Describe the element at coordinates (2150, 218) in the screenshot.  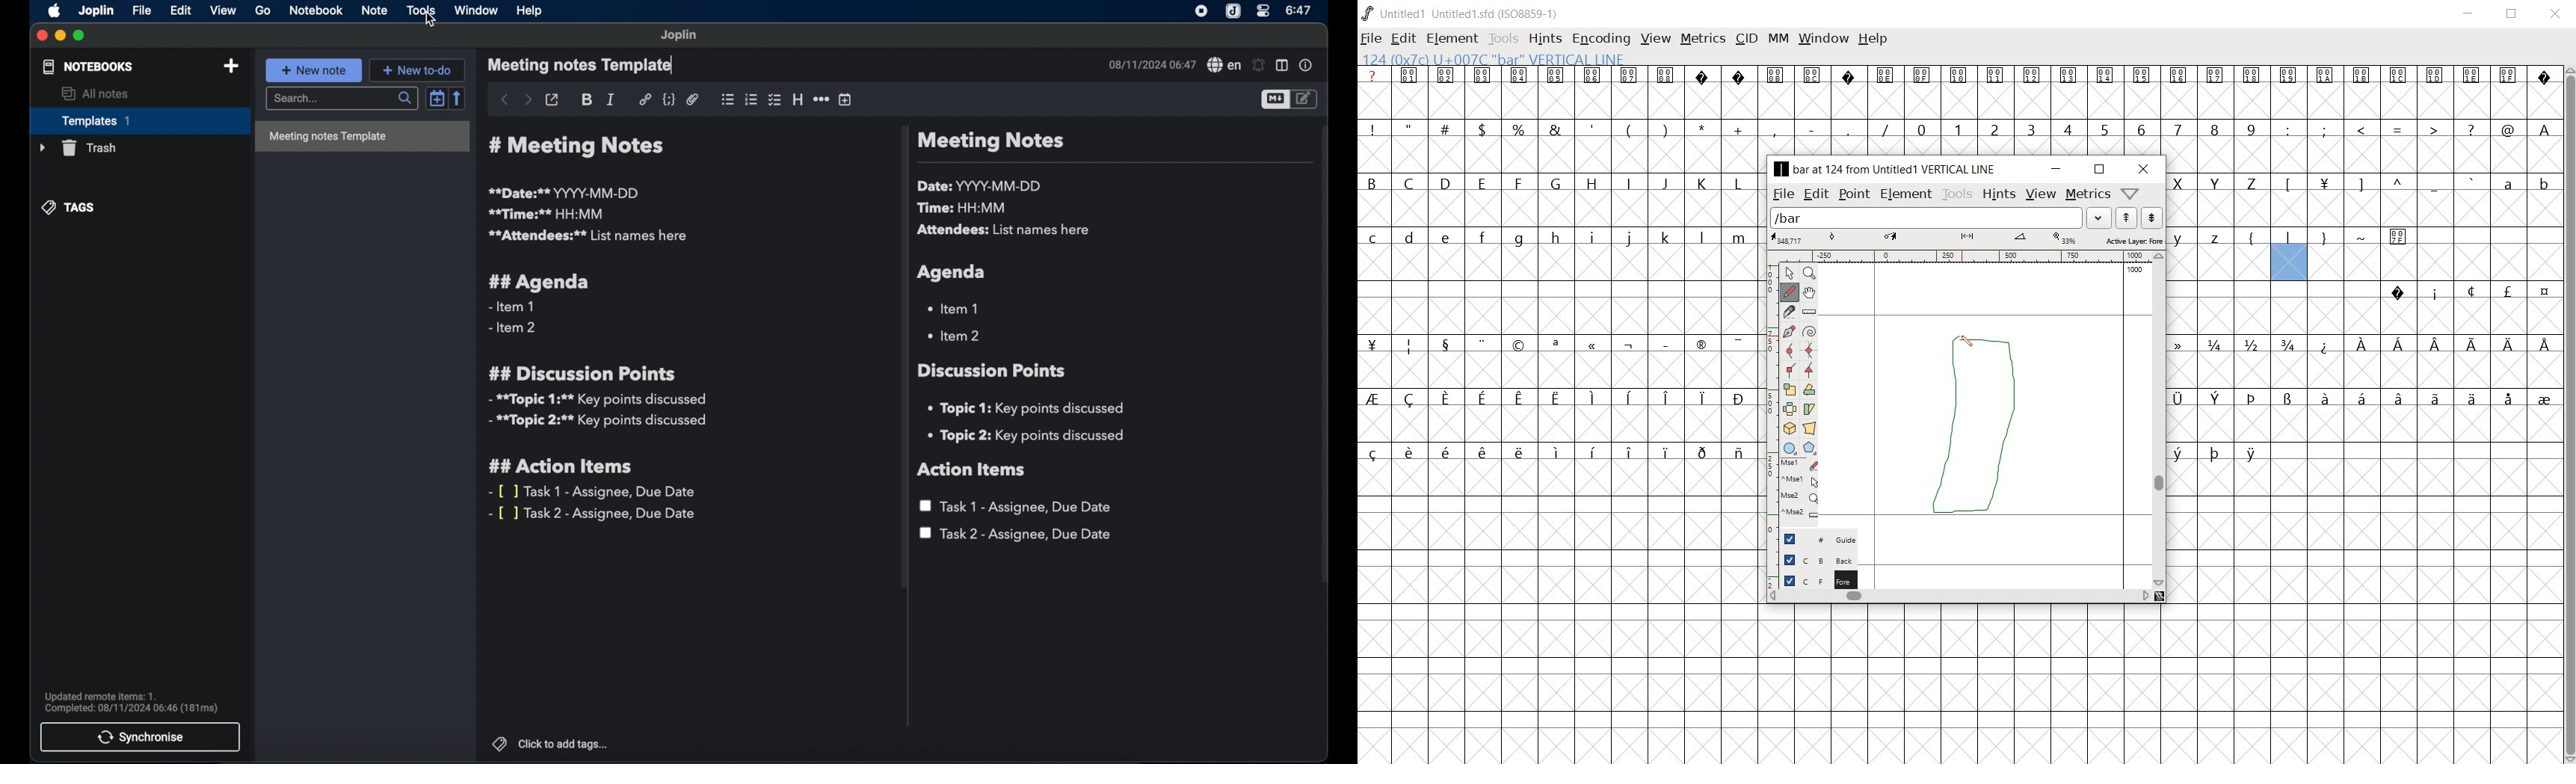
I see `show the next word list` at that location.